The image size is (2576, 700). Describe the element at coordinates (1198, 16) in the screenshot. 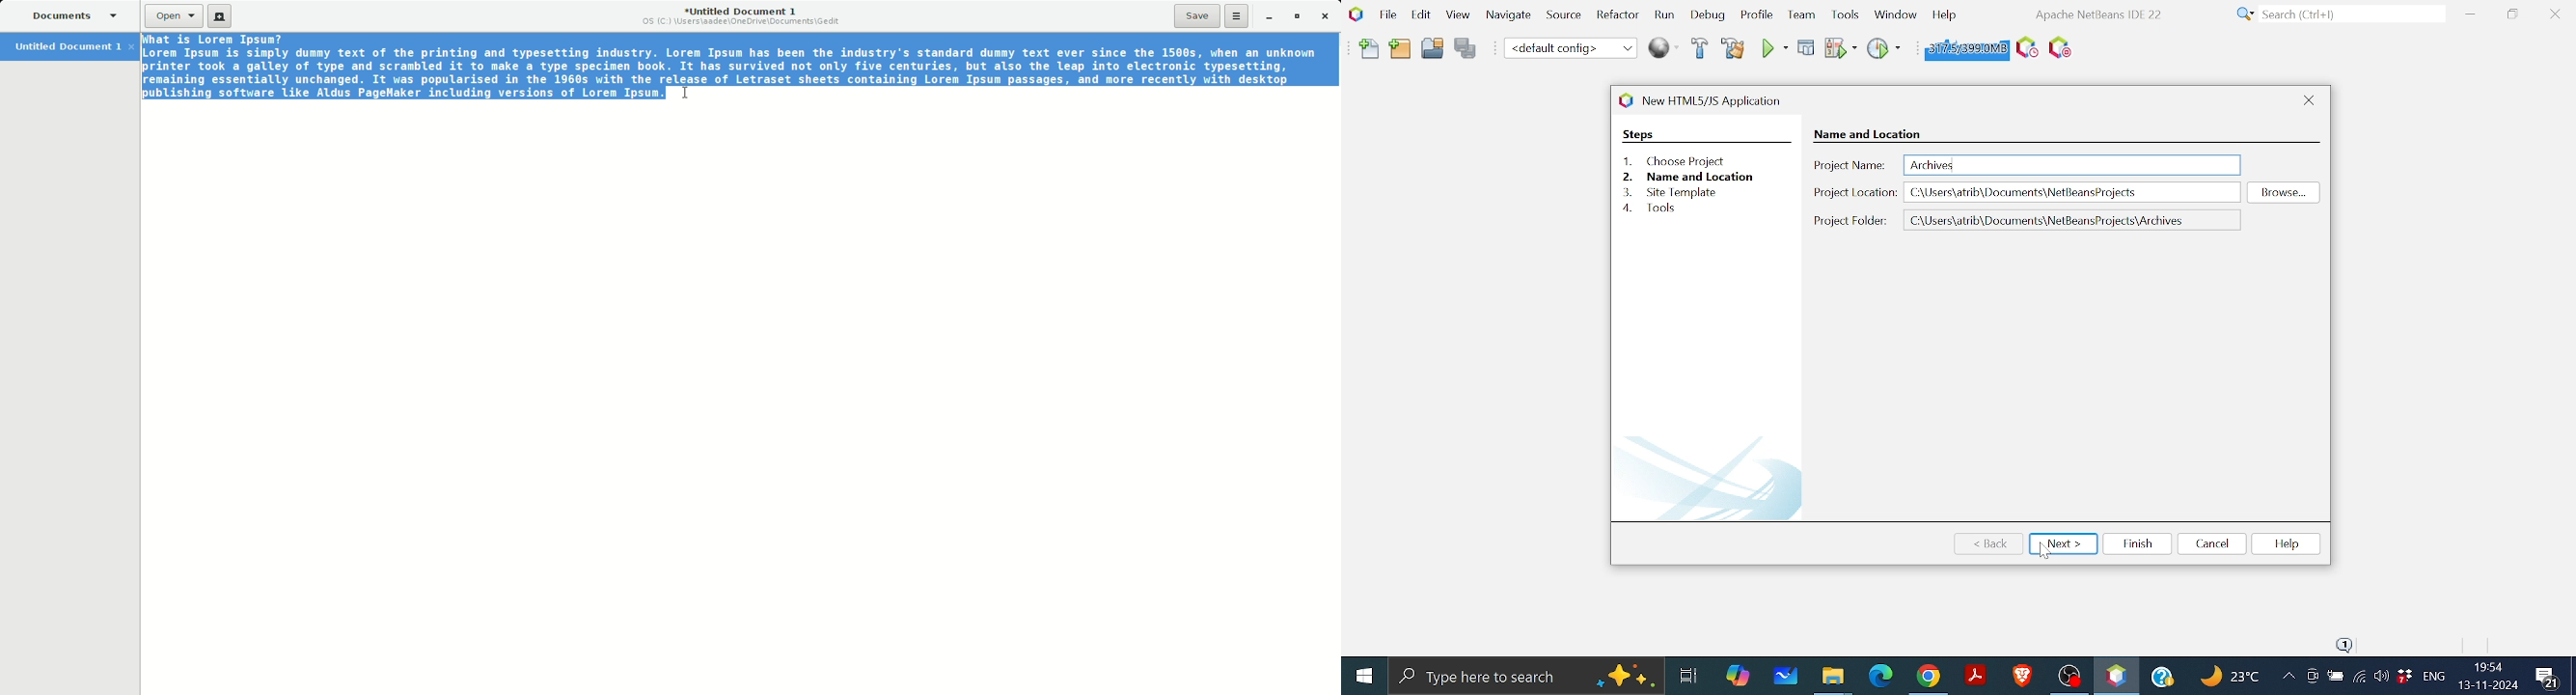

I see `Save` at that location.